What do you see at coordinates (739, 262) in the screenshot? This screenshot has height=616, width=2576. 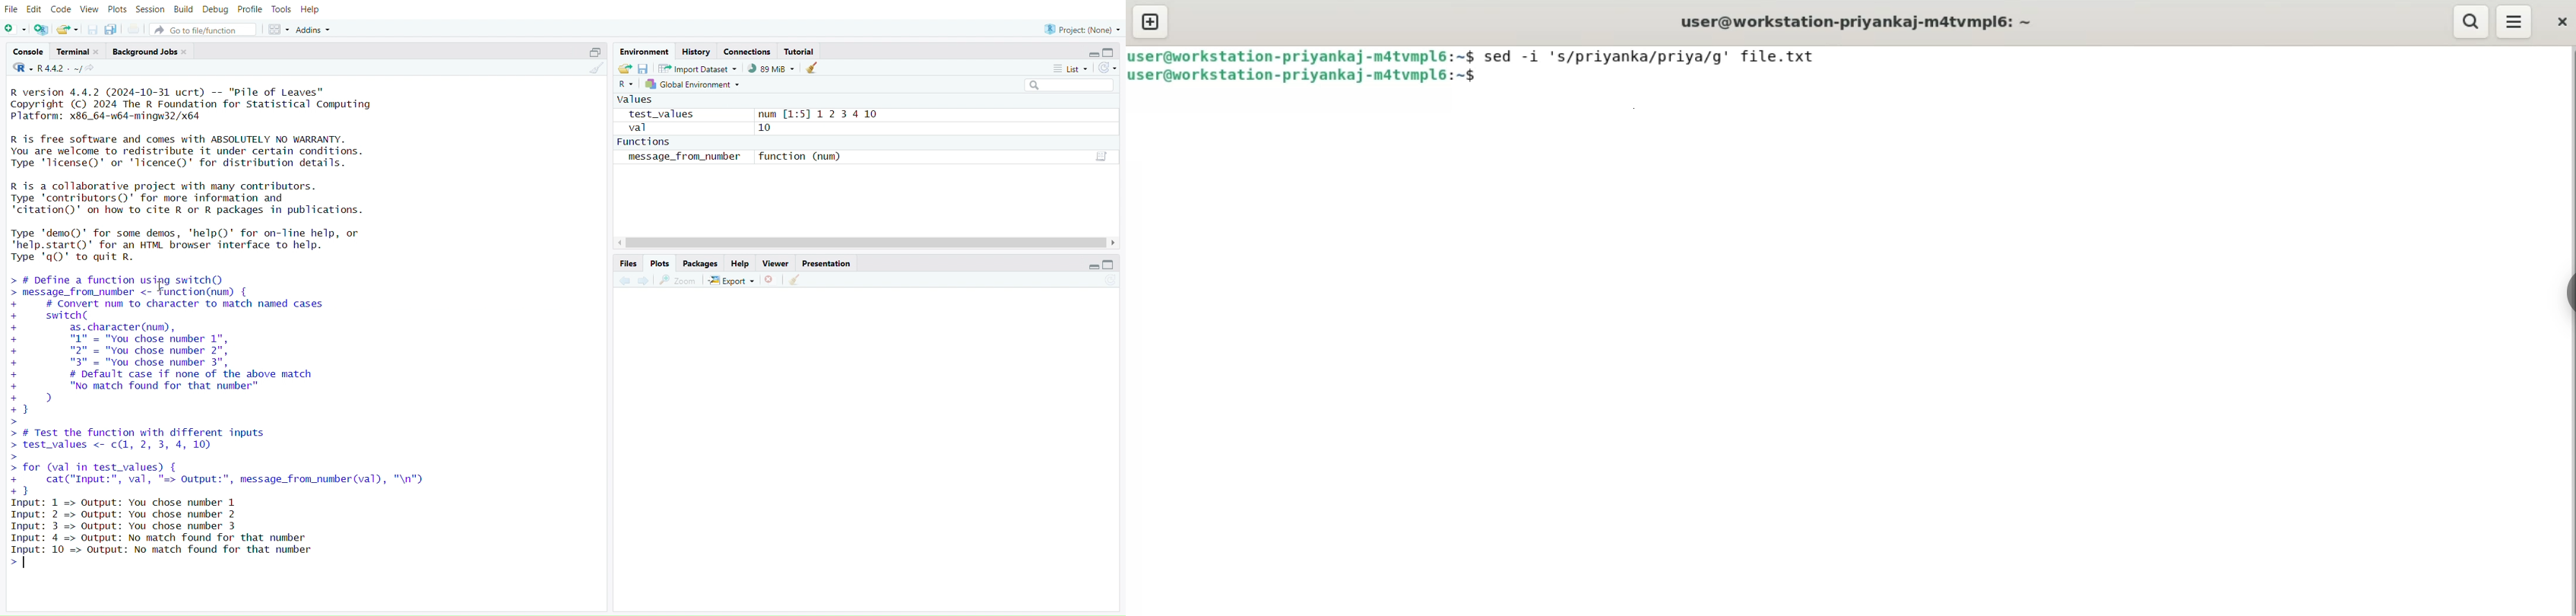 I see `Help` at bounding box center [739, 262].